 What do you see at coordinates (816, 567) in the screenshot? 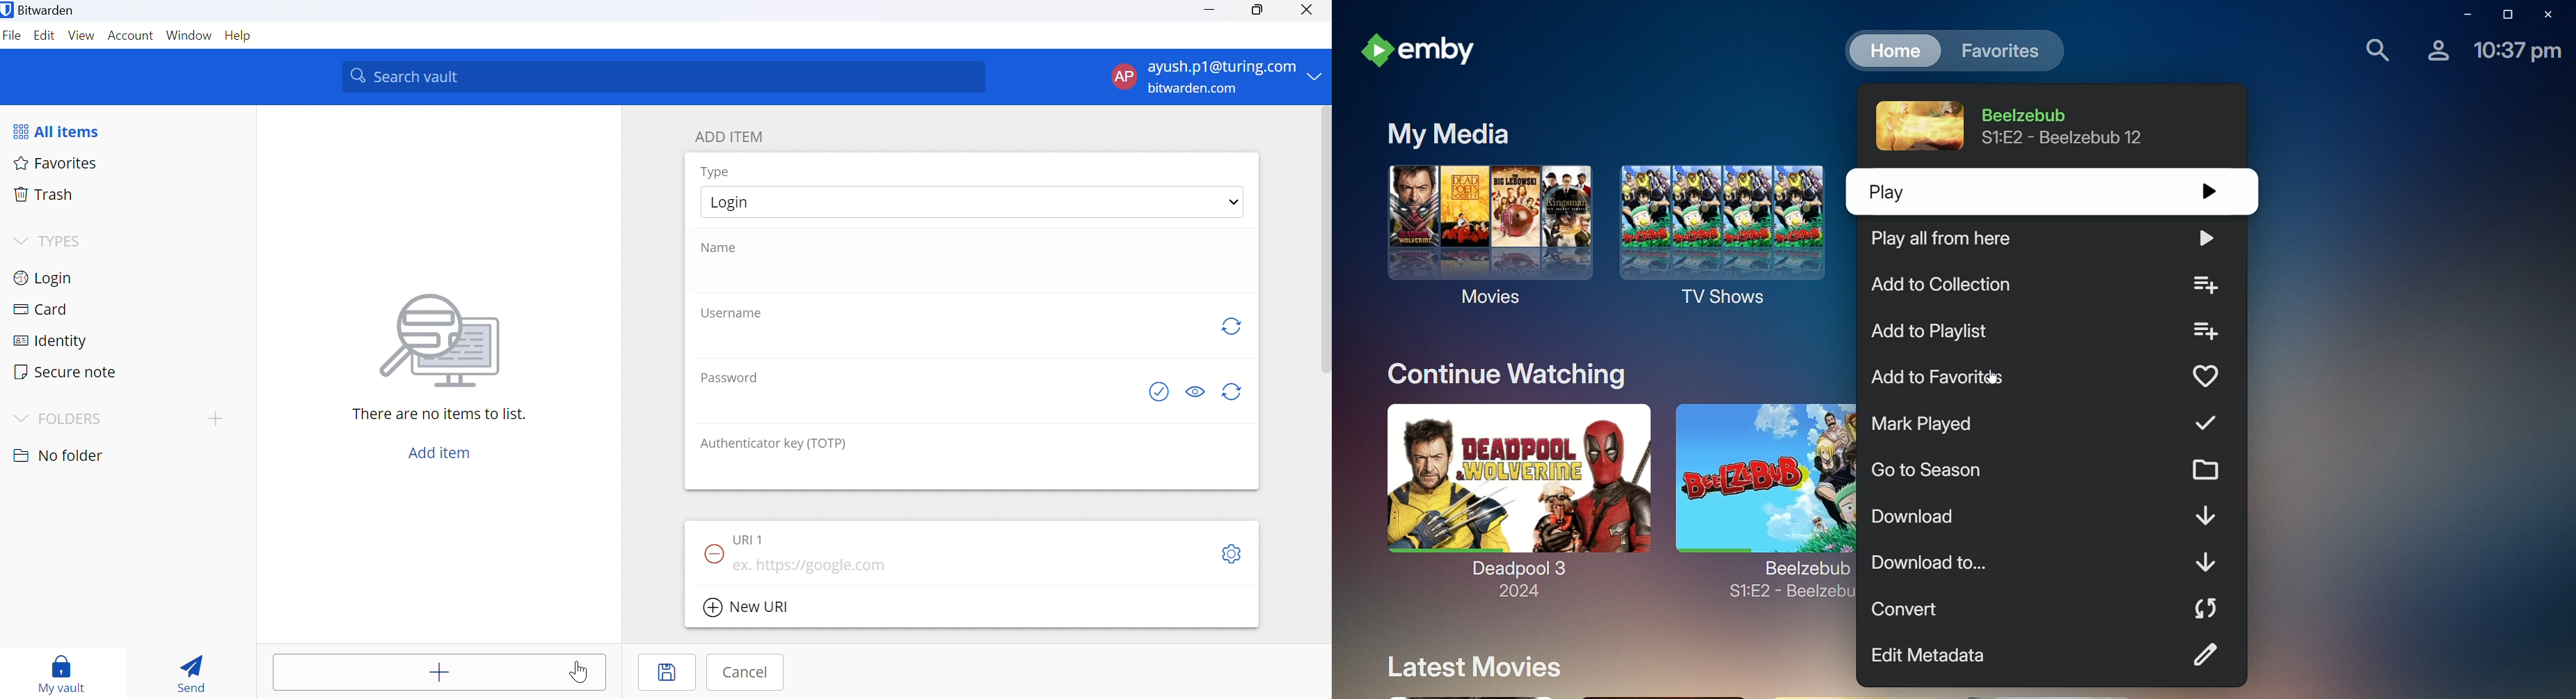
I see `https://google ta` at bounding box center [816, 567].